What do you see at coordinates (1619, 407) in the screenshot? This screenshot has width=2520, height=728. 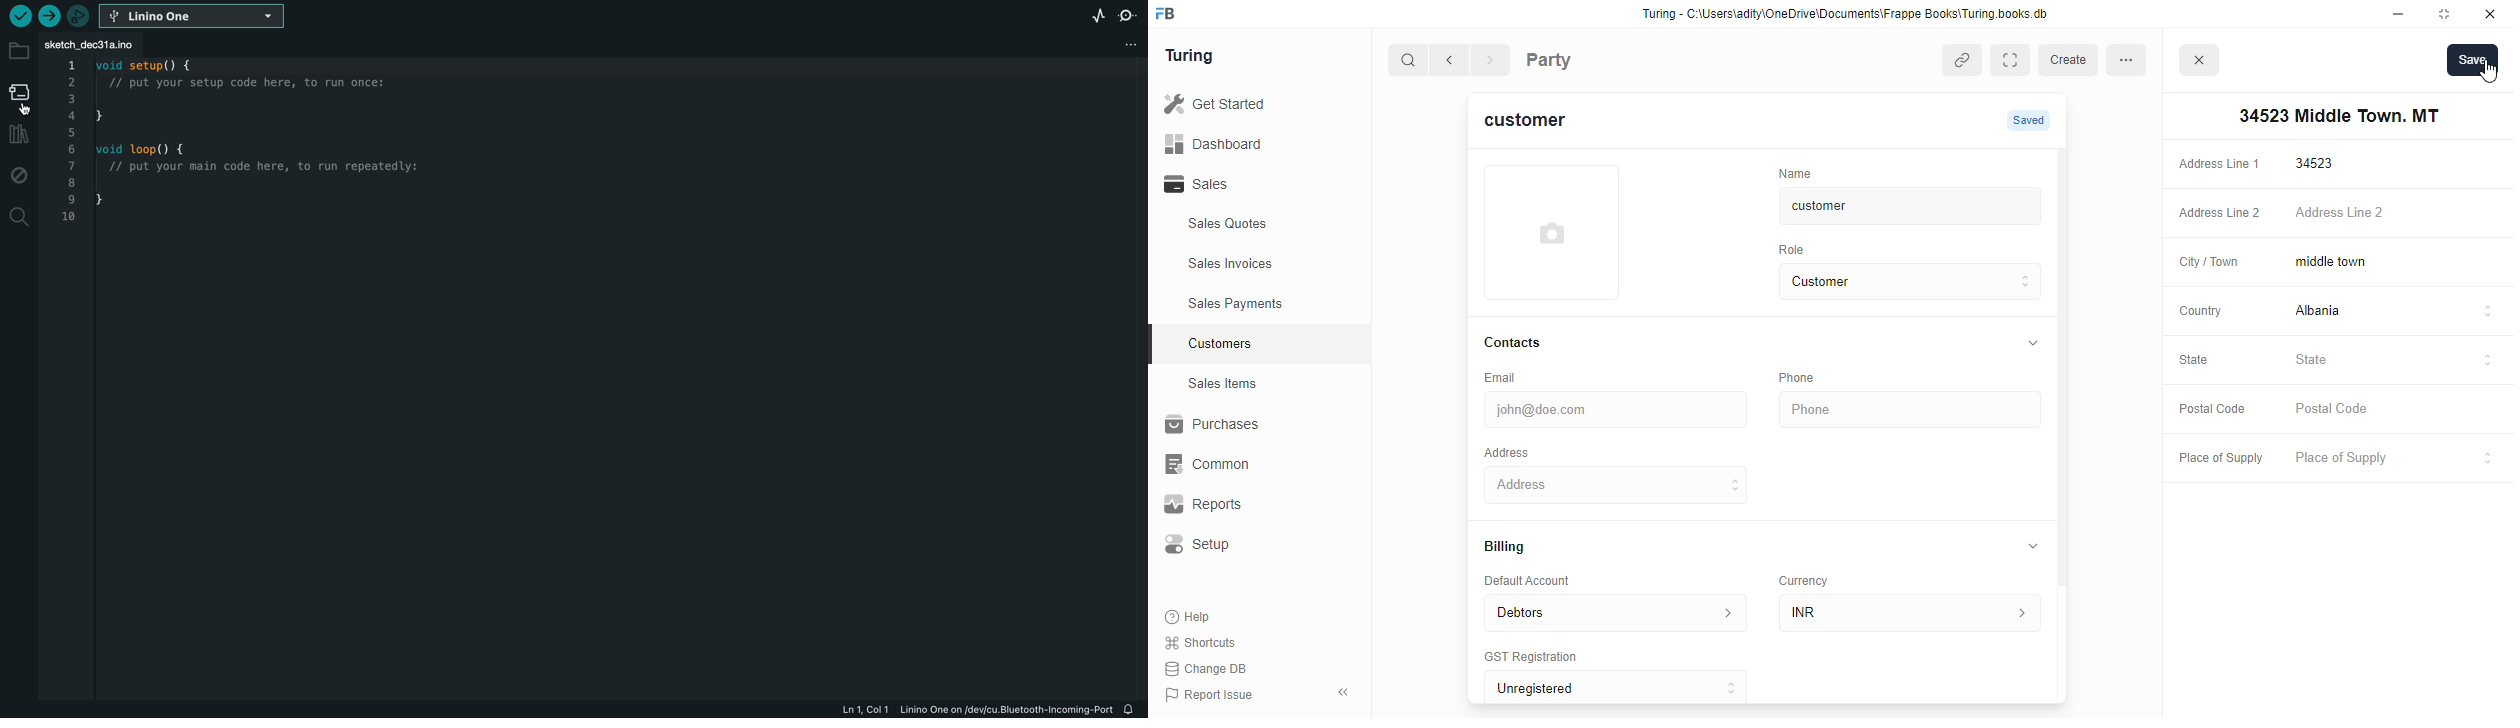 I see `john@doe.com` at bounding box center [1619, 407].